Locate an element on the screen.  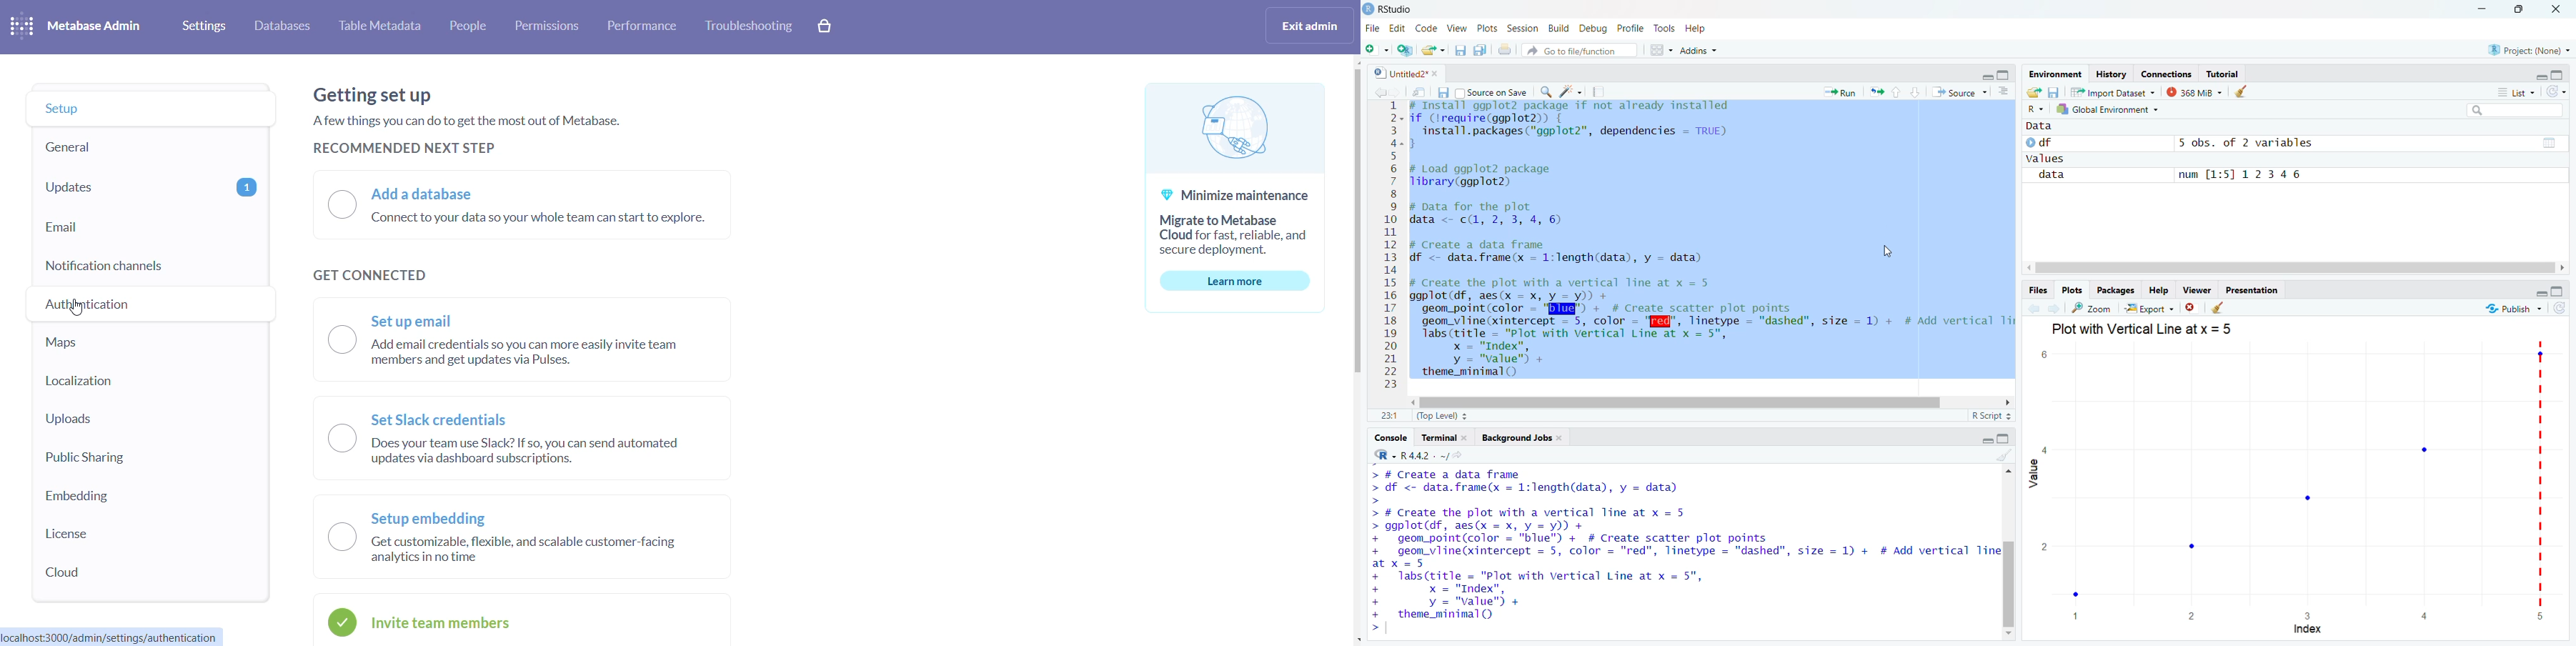
| Export ~ is located at coordinates (2151, 310).